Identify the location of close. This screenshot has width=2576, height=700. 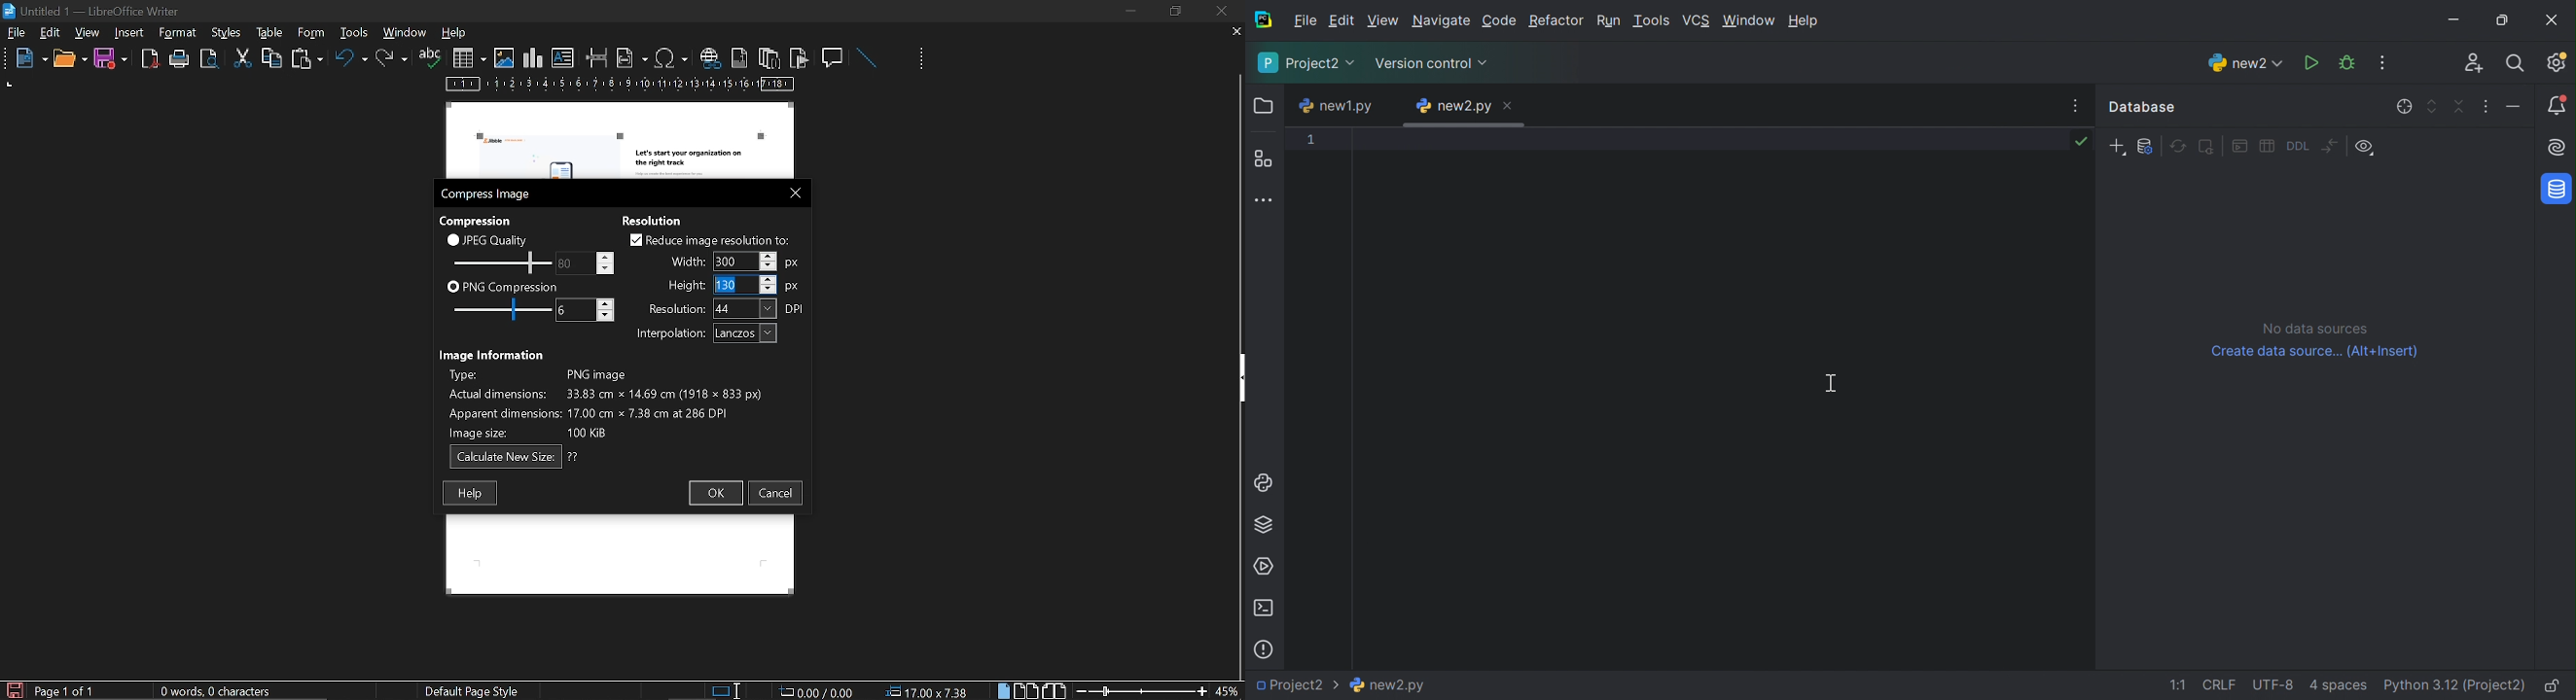
(1220, 11).